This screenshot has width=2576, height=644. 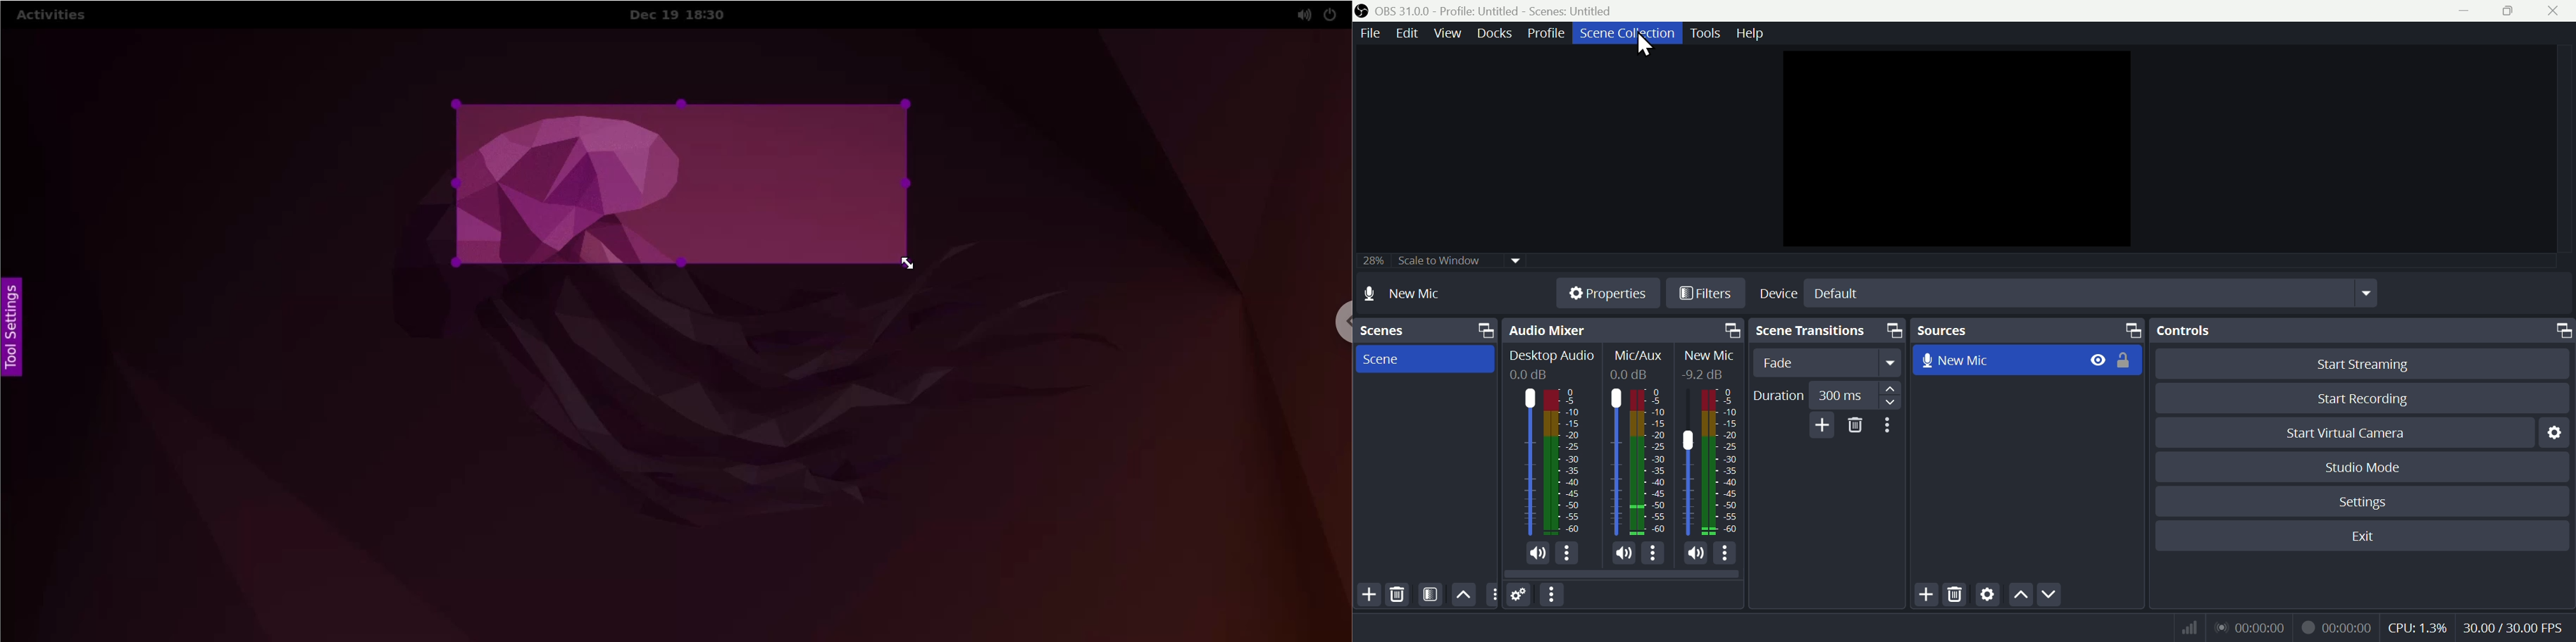 I want to click on 0.0dB, so click(x=1534, y=374).